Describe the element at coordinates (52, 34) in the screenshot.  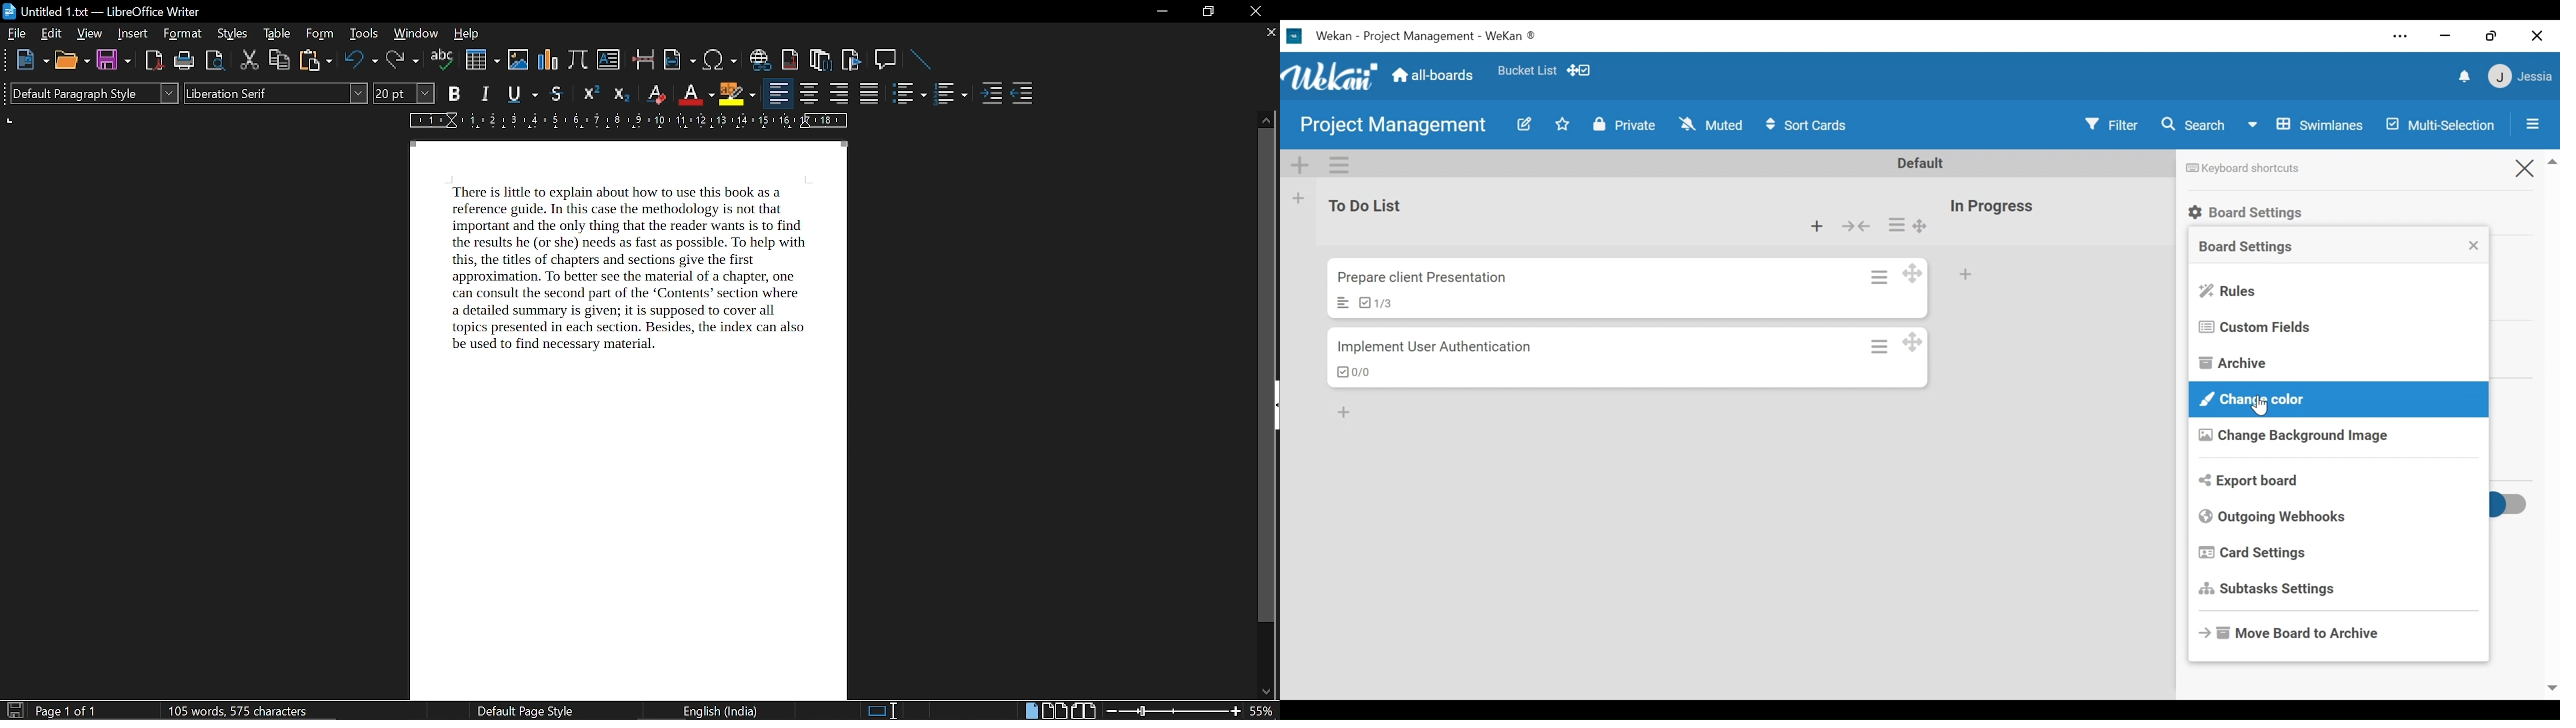
I see `edit` at that location.